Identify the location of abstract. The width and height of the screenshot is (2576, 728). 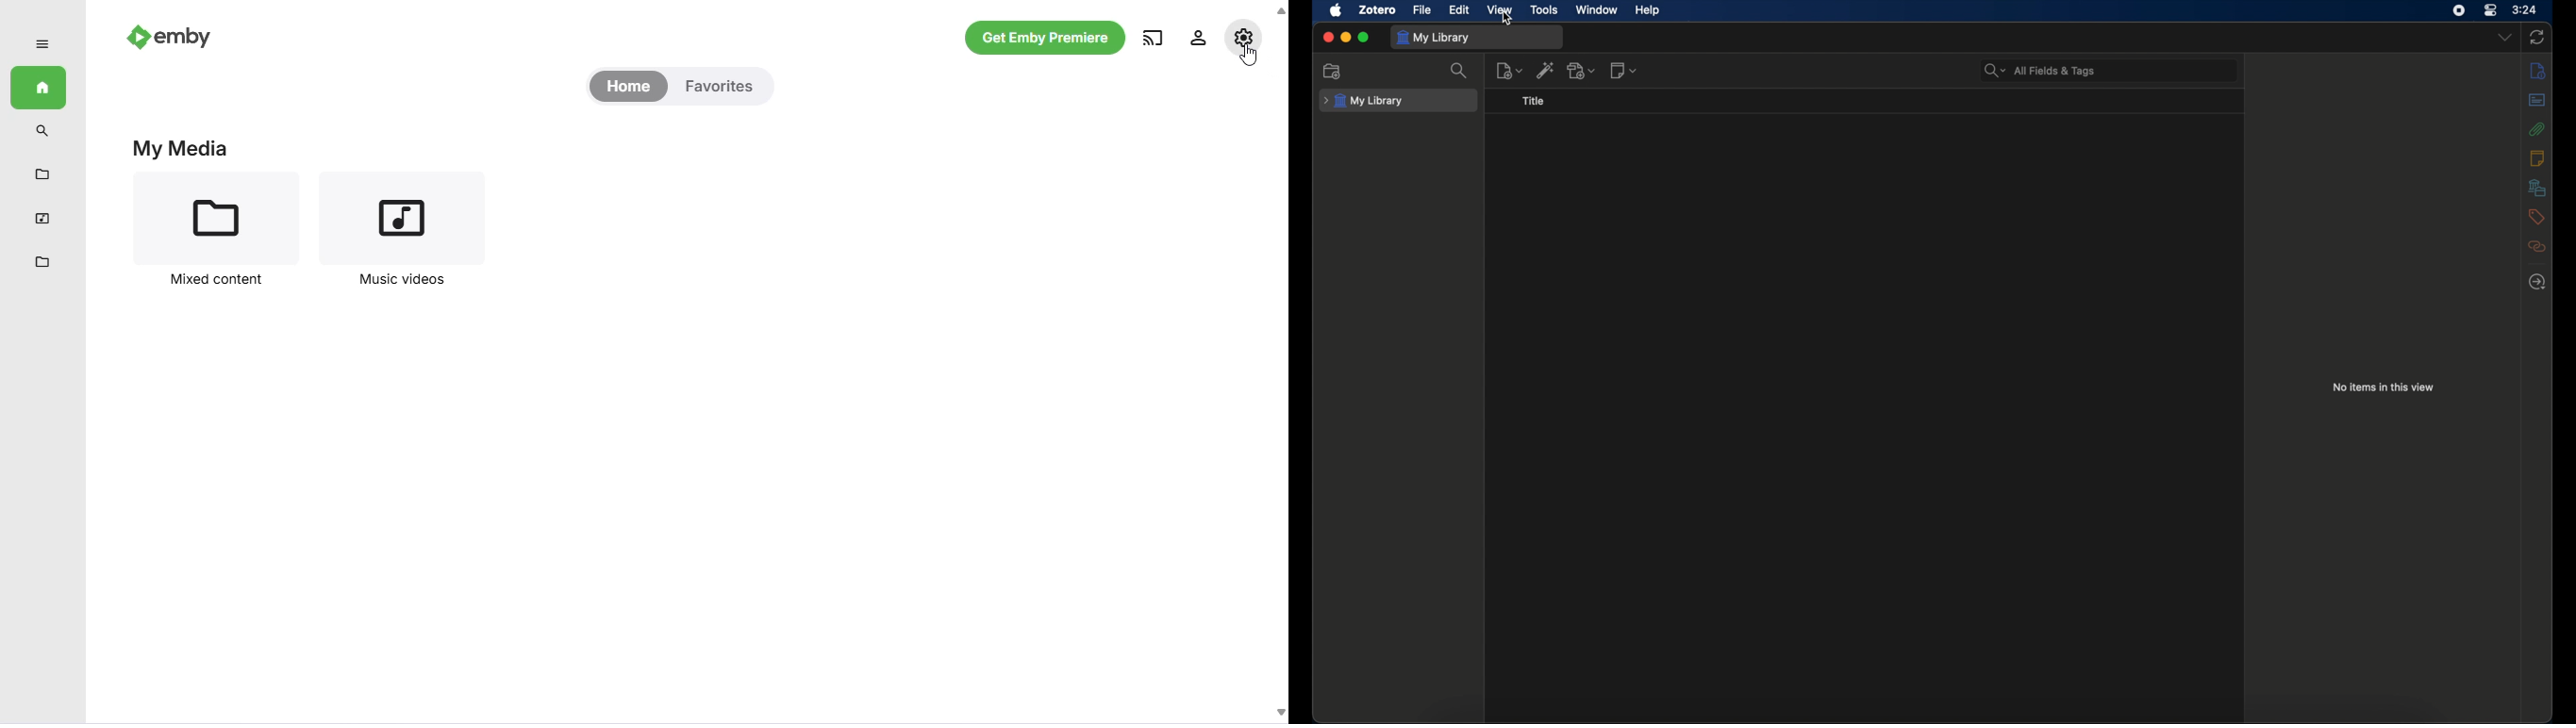
(2537, 99).